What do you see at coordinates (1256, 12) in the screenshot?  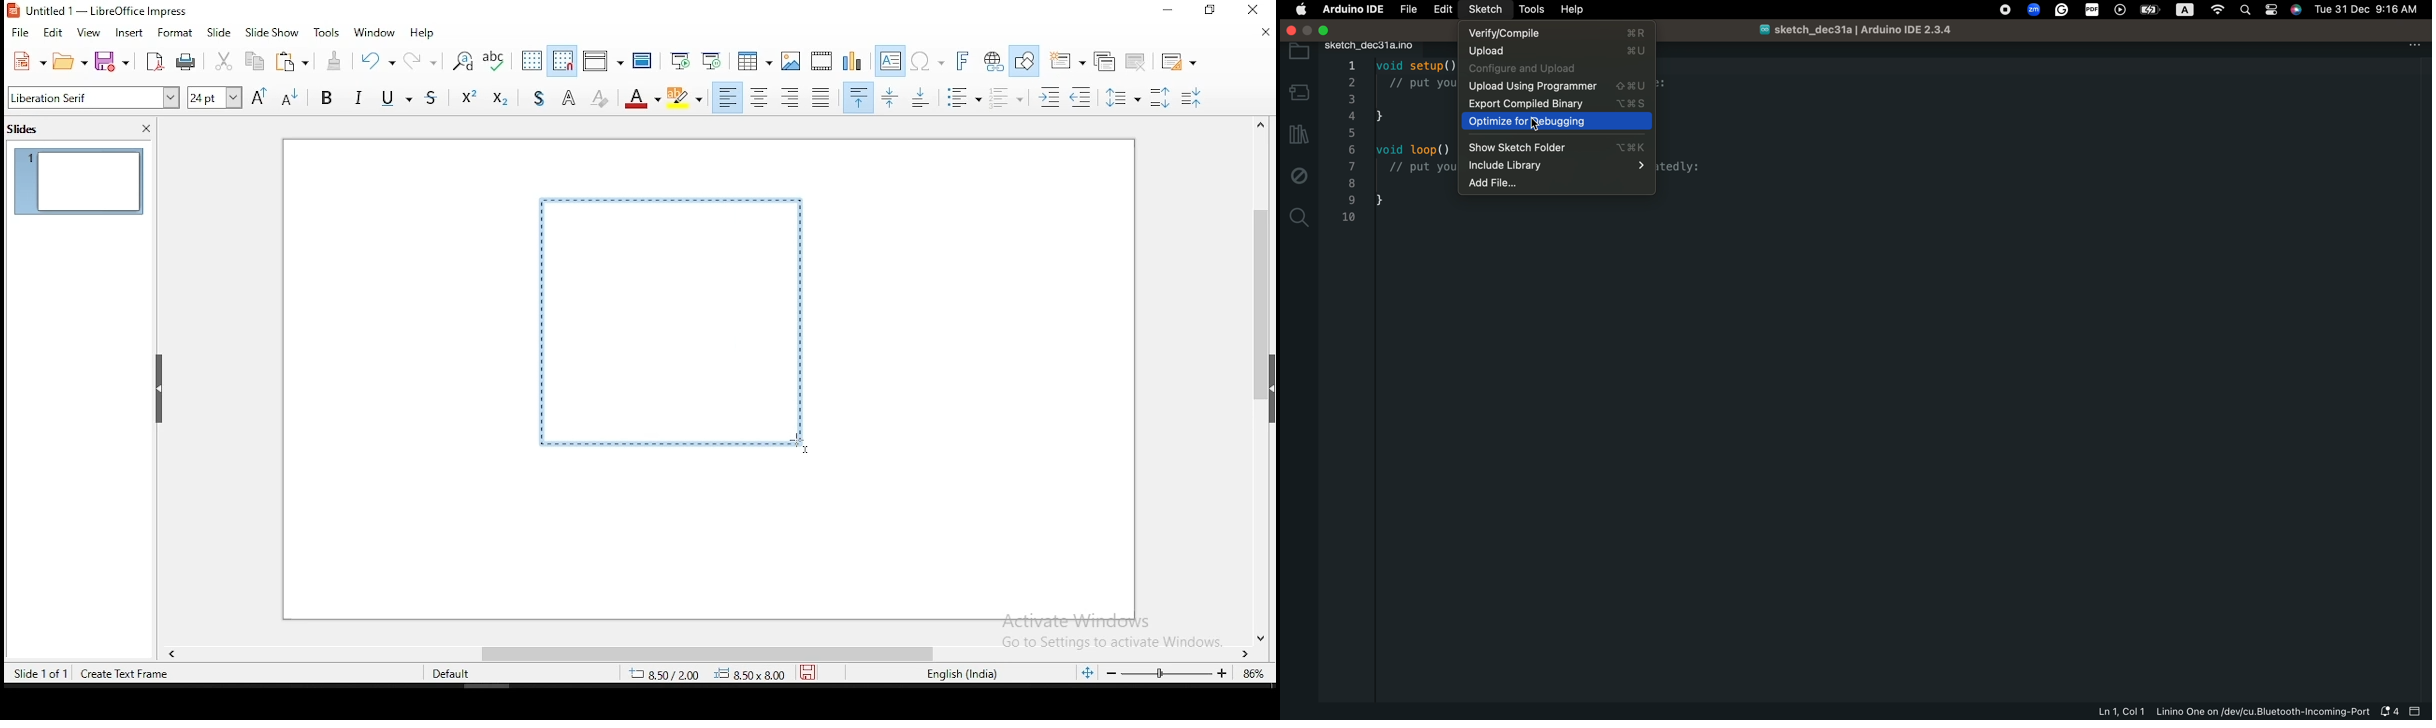 I see `close window` at bounding box center [1256, 12].